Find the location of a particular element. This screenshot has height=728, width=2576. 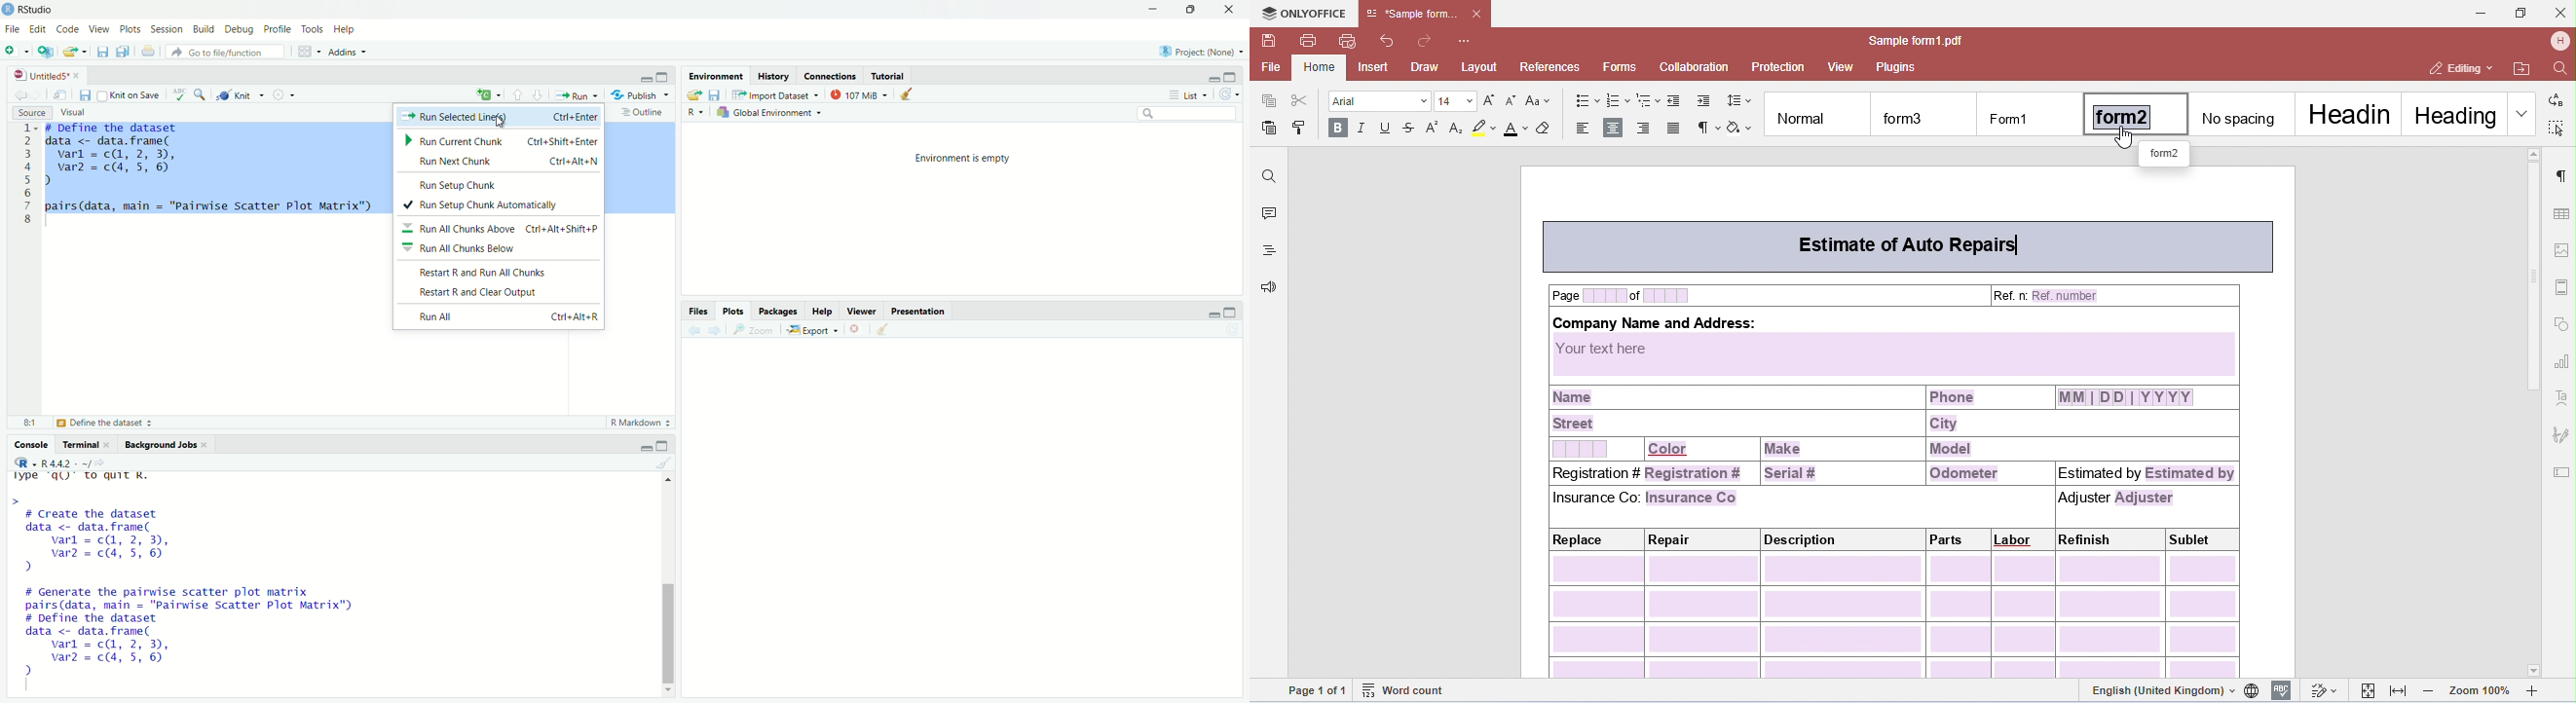

Publish is located at coordinates (639, 94).